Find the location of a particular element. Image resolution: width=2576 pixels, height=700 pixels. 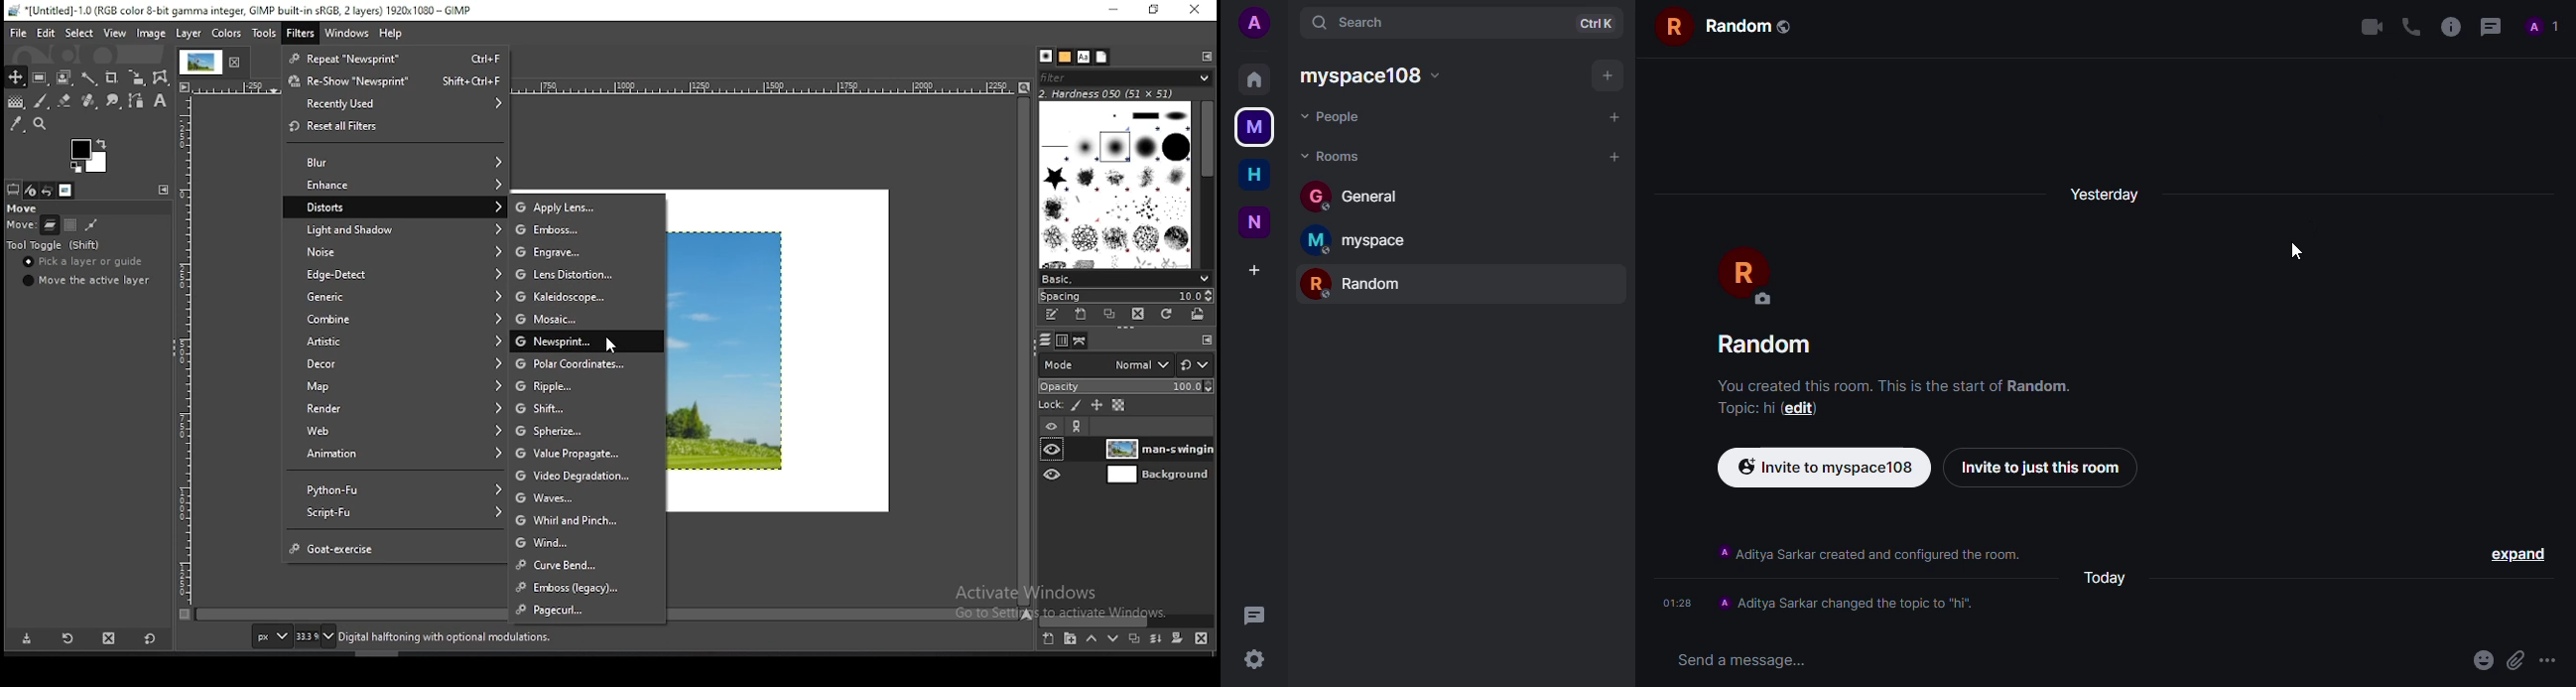

open brush as image is located at coordinates (1202, 317).